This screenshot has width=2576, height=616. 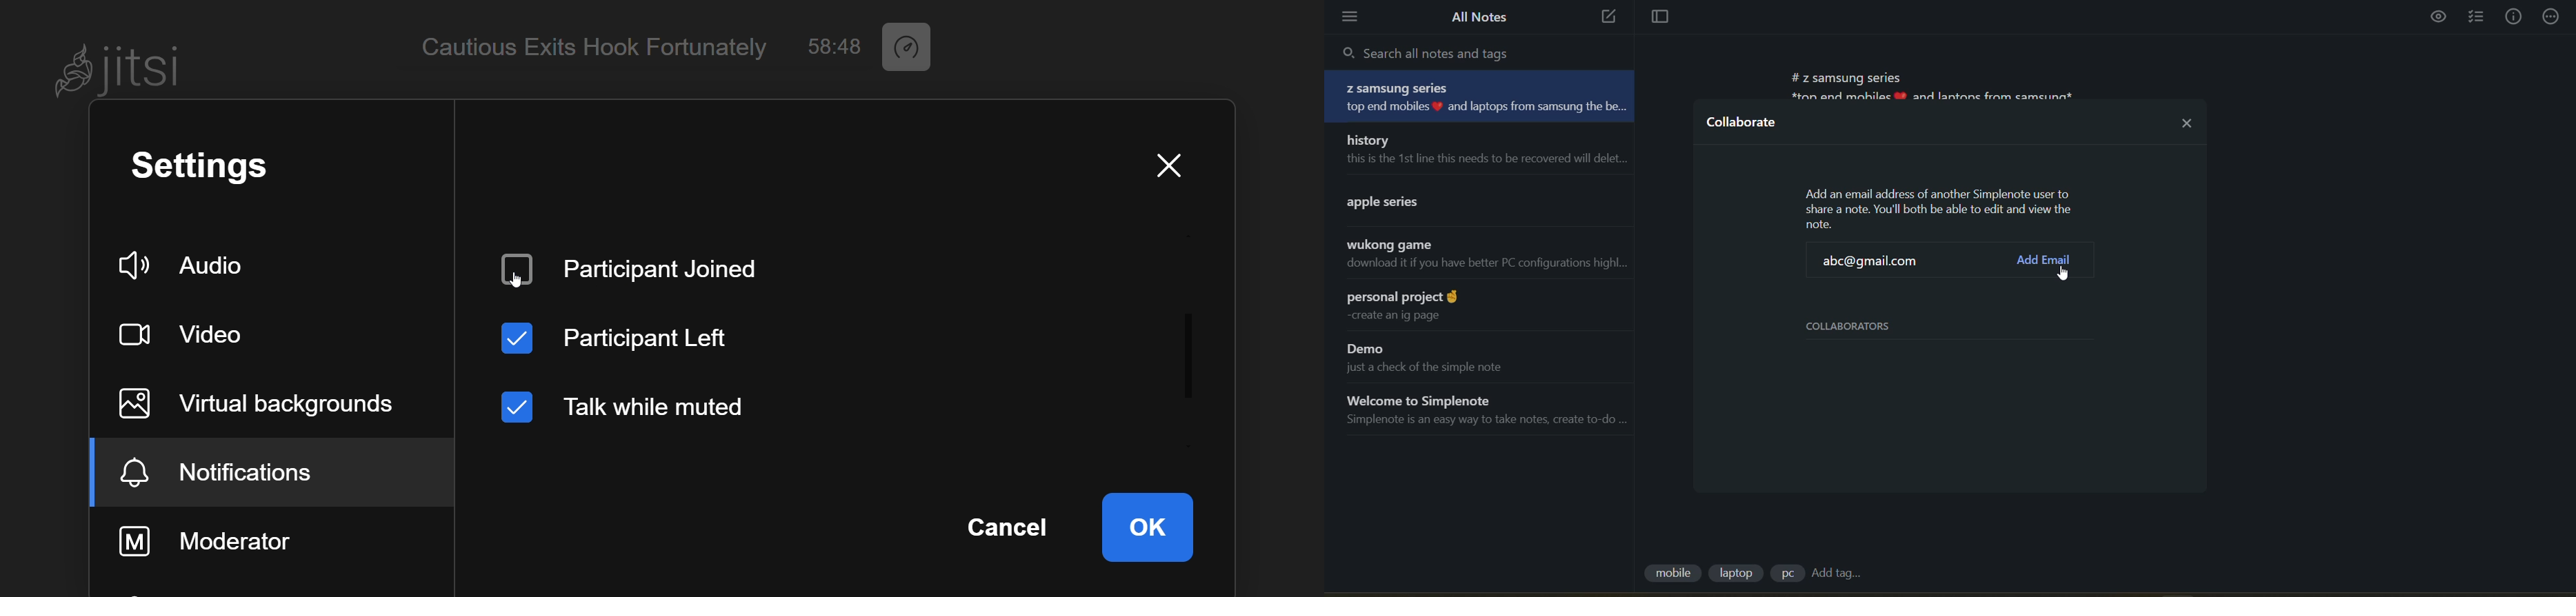 What do you see at coordinates (2066, 274) in the screenshot?
I see `cursor` at bounding box center [2066, 274].